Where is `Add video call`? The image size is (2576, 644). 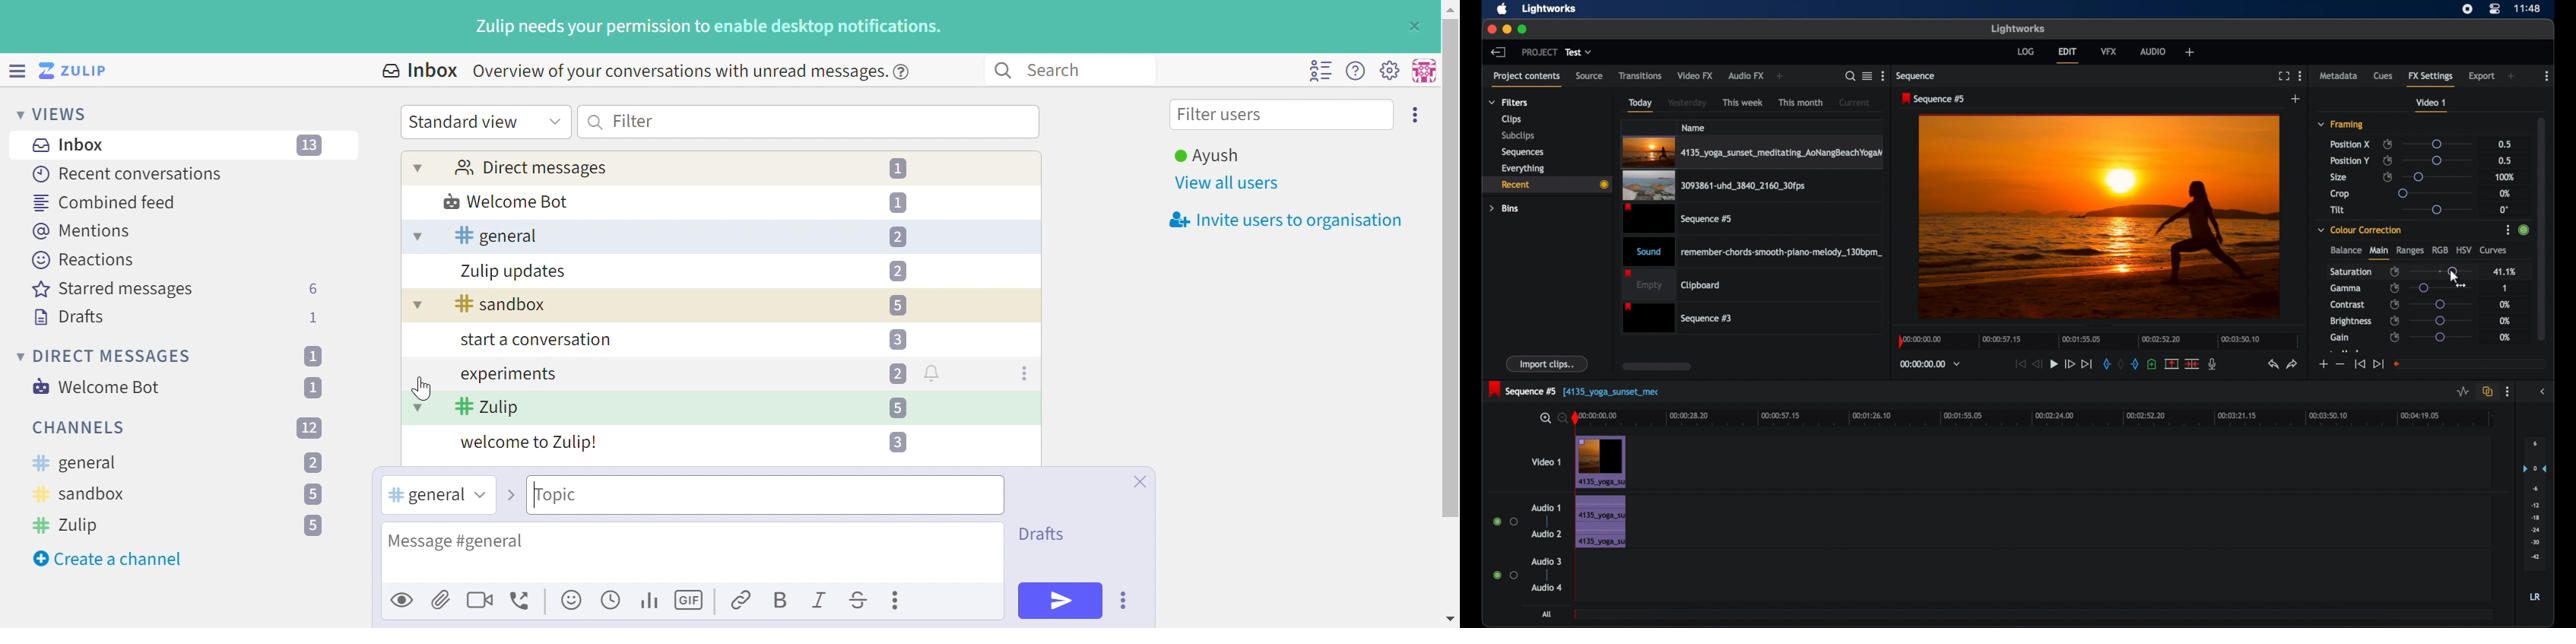
Add video call is located at coordinates (480, 599).